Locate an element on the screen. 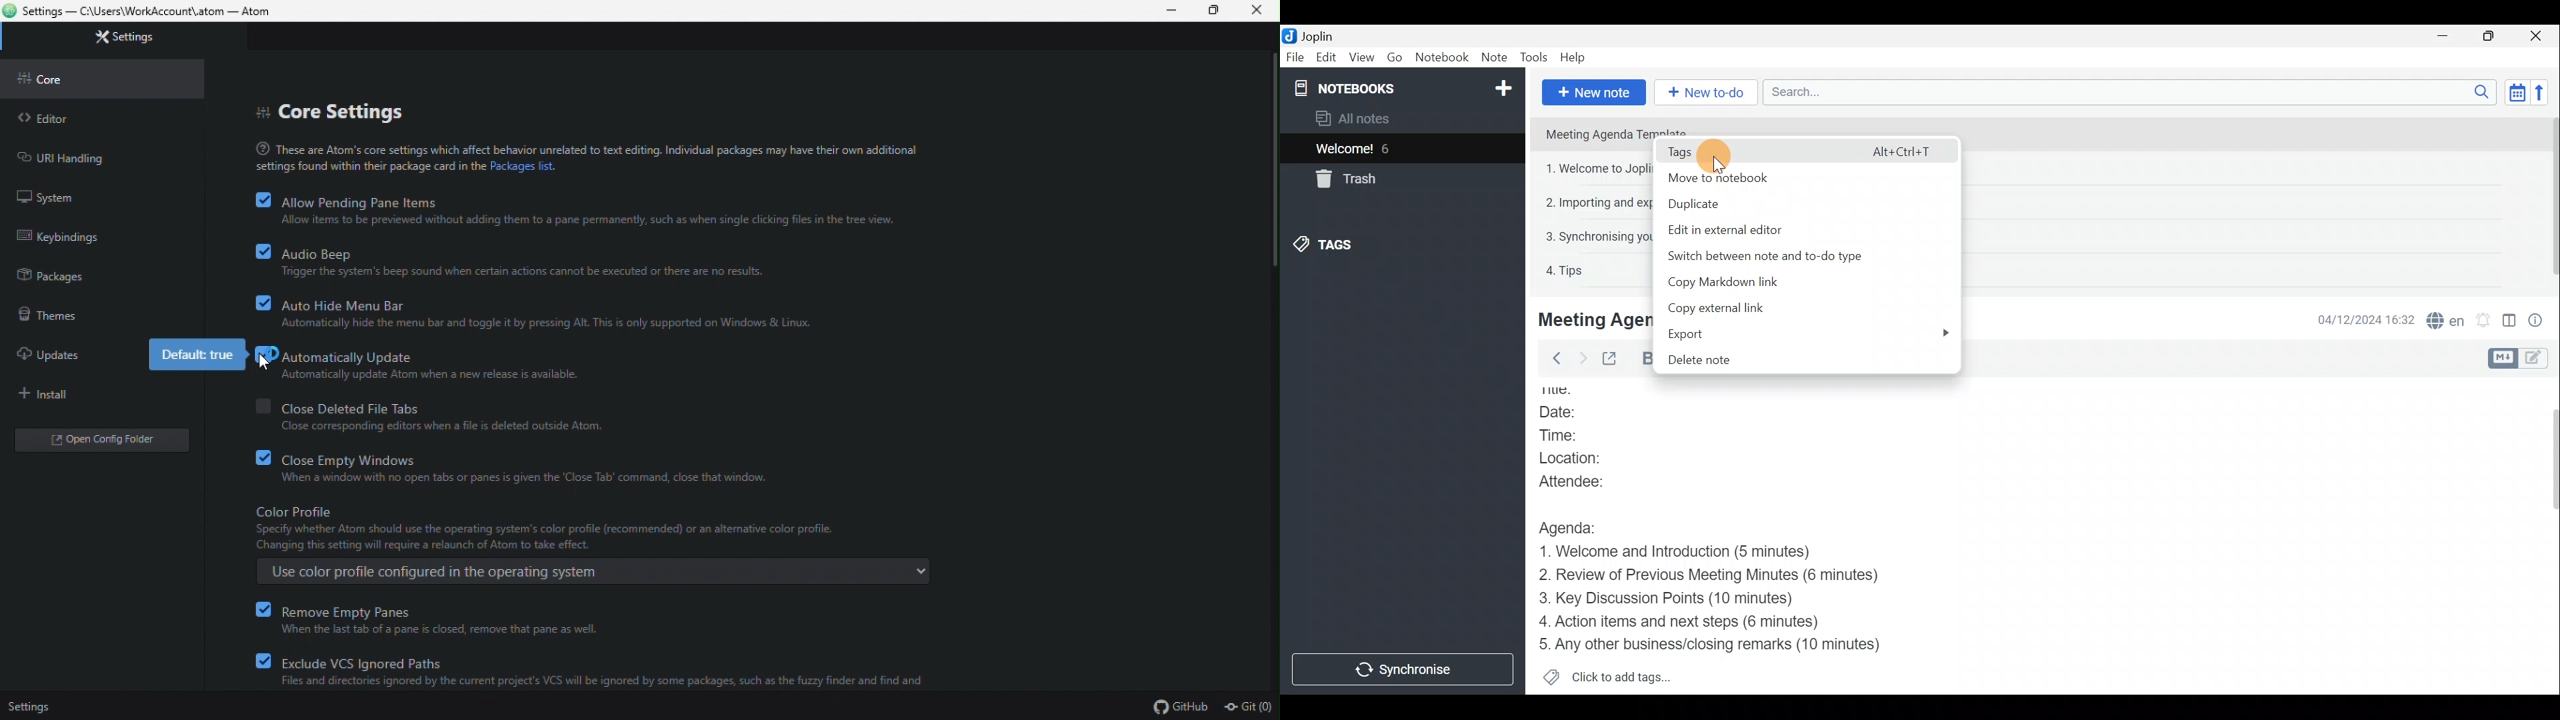  Help is located at coordinates (1575, 57).